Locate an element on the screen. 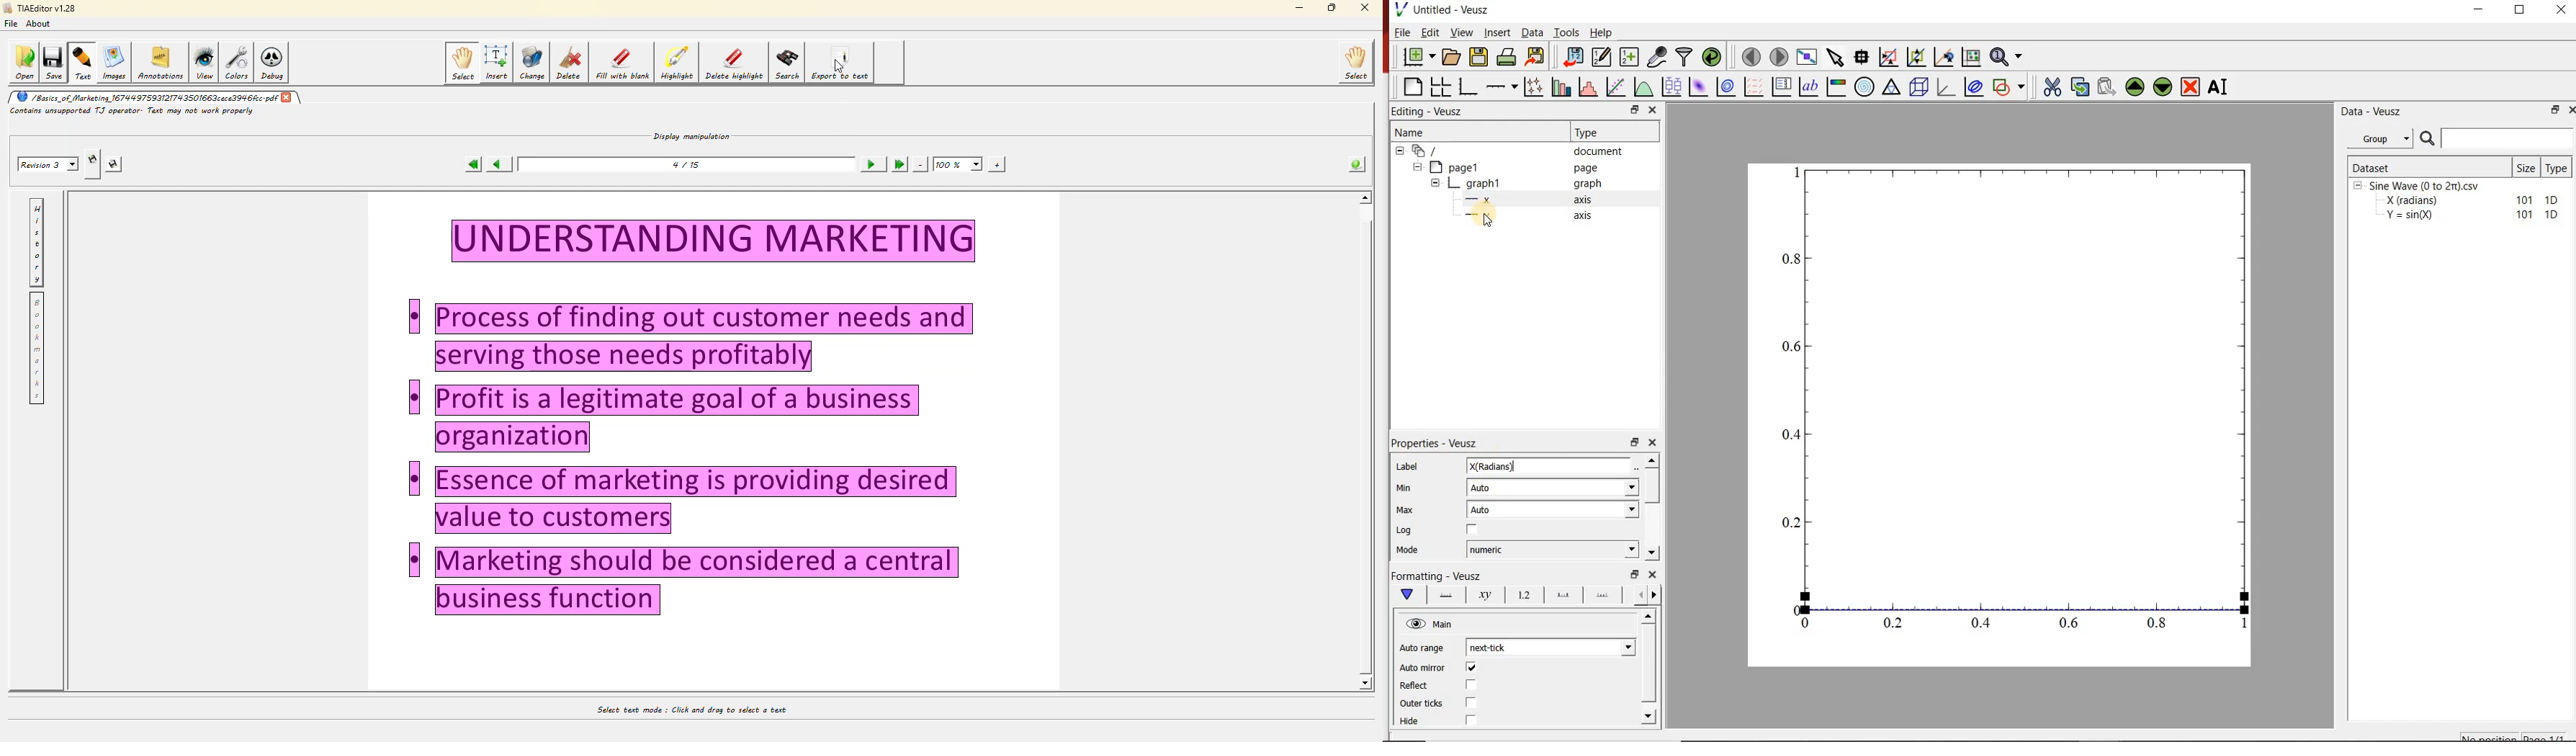 This screenshot has width=2576, height=756. move down is located at coordinates (2164, 88).